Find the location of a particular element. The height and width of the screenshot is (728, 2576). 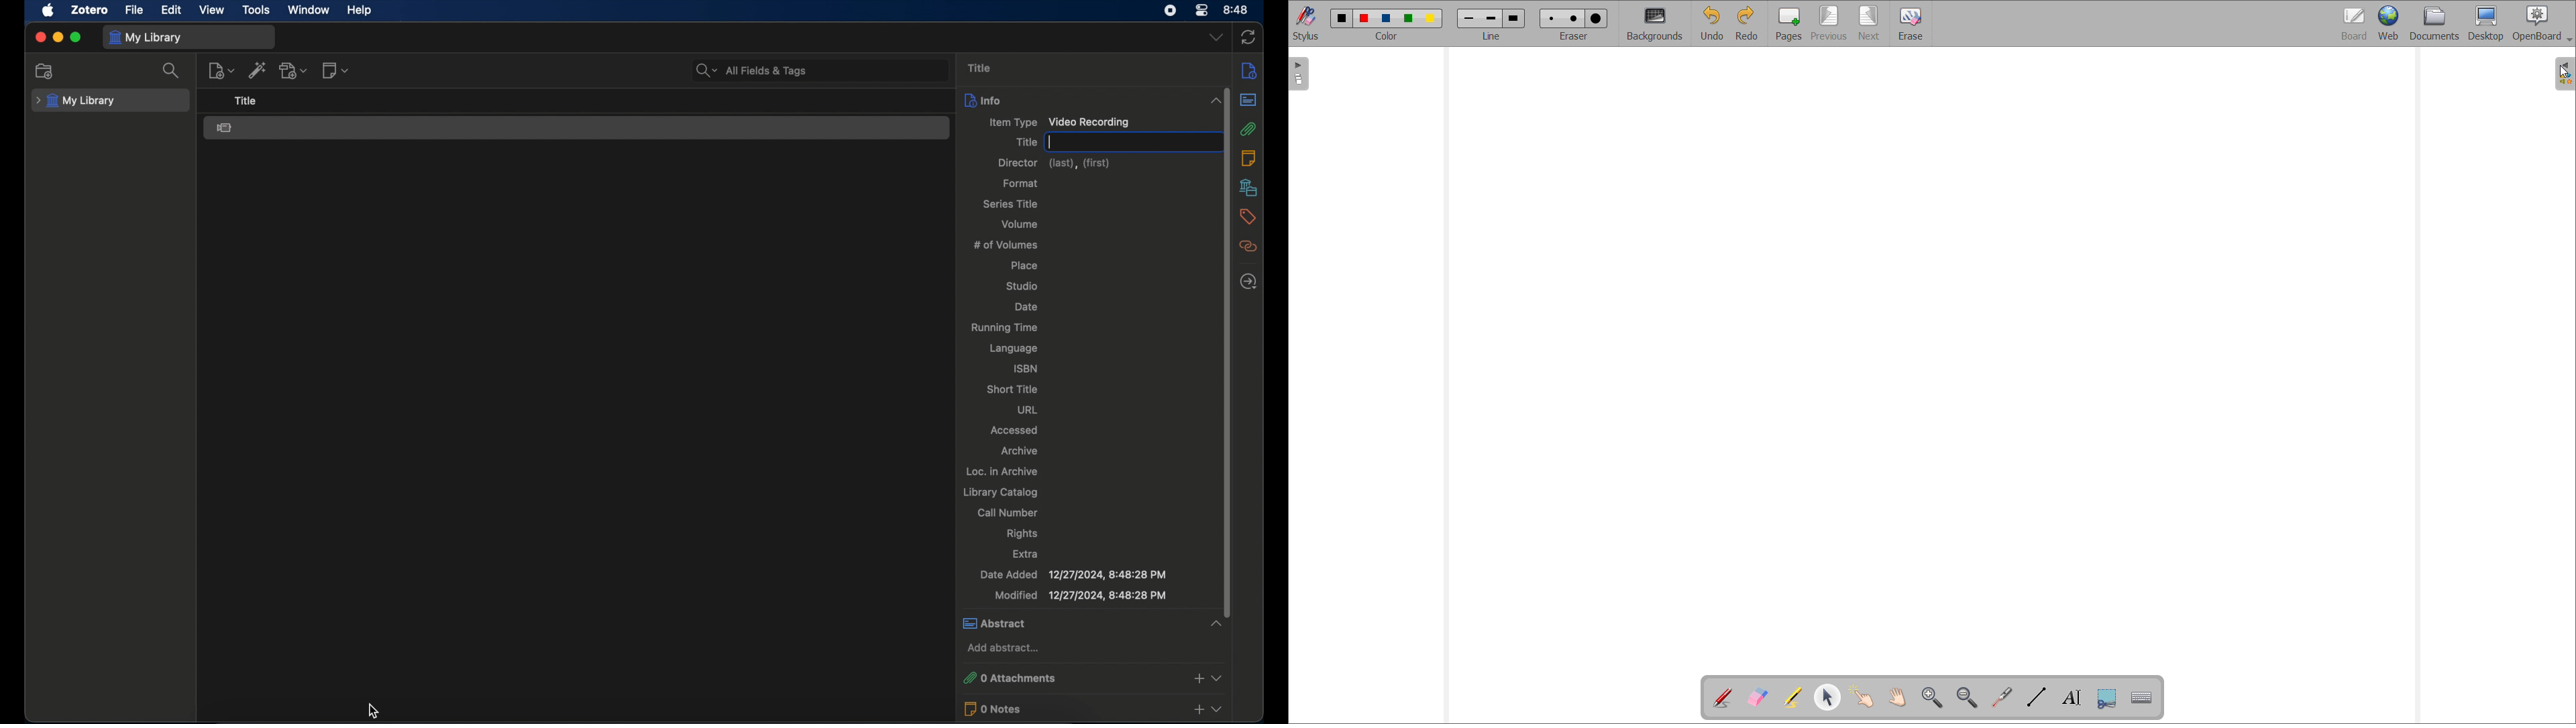

close is located at coordinates (40, 36).